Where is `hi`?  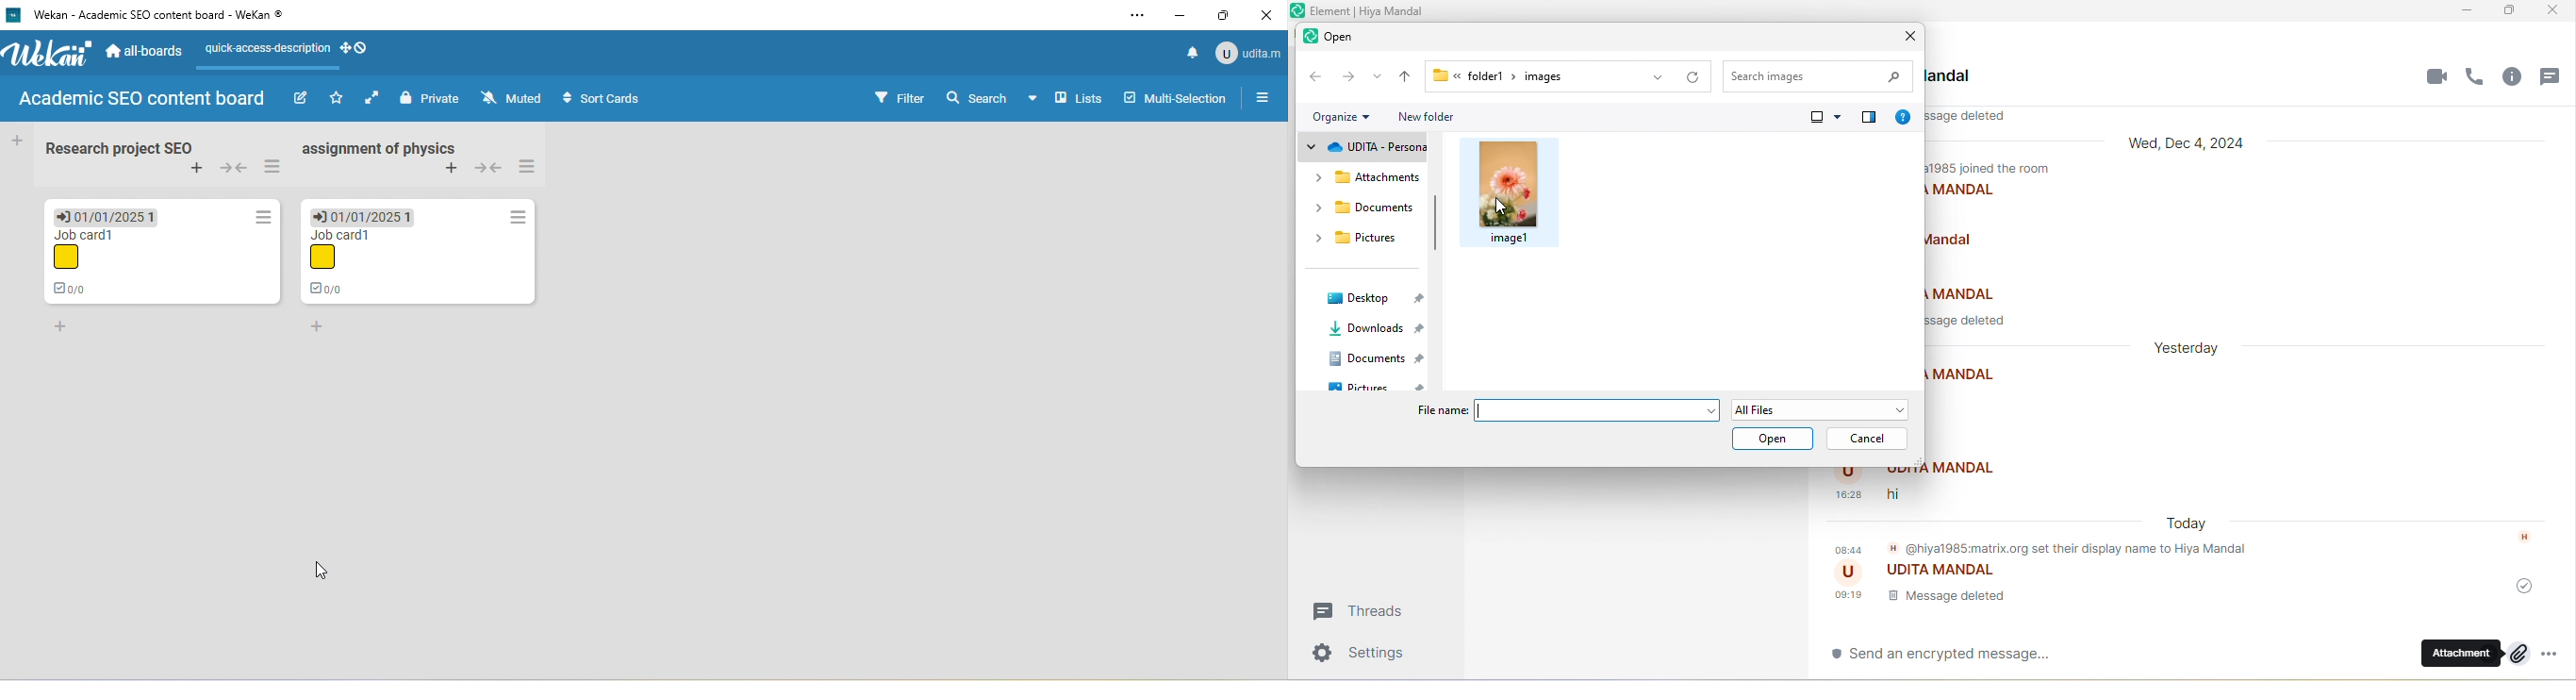 hi is located at coordinates (1908, 495).